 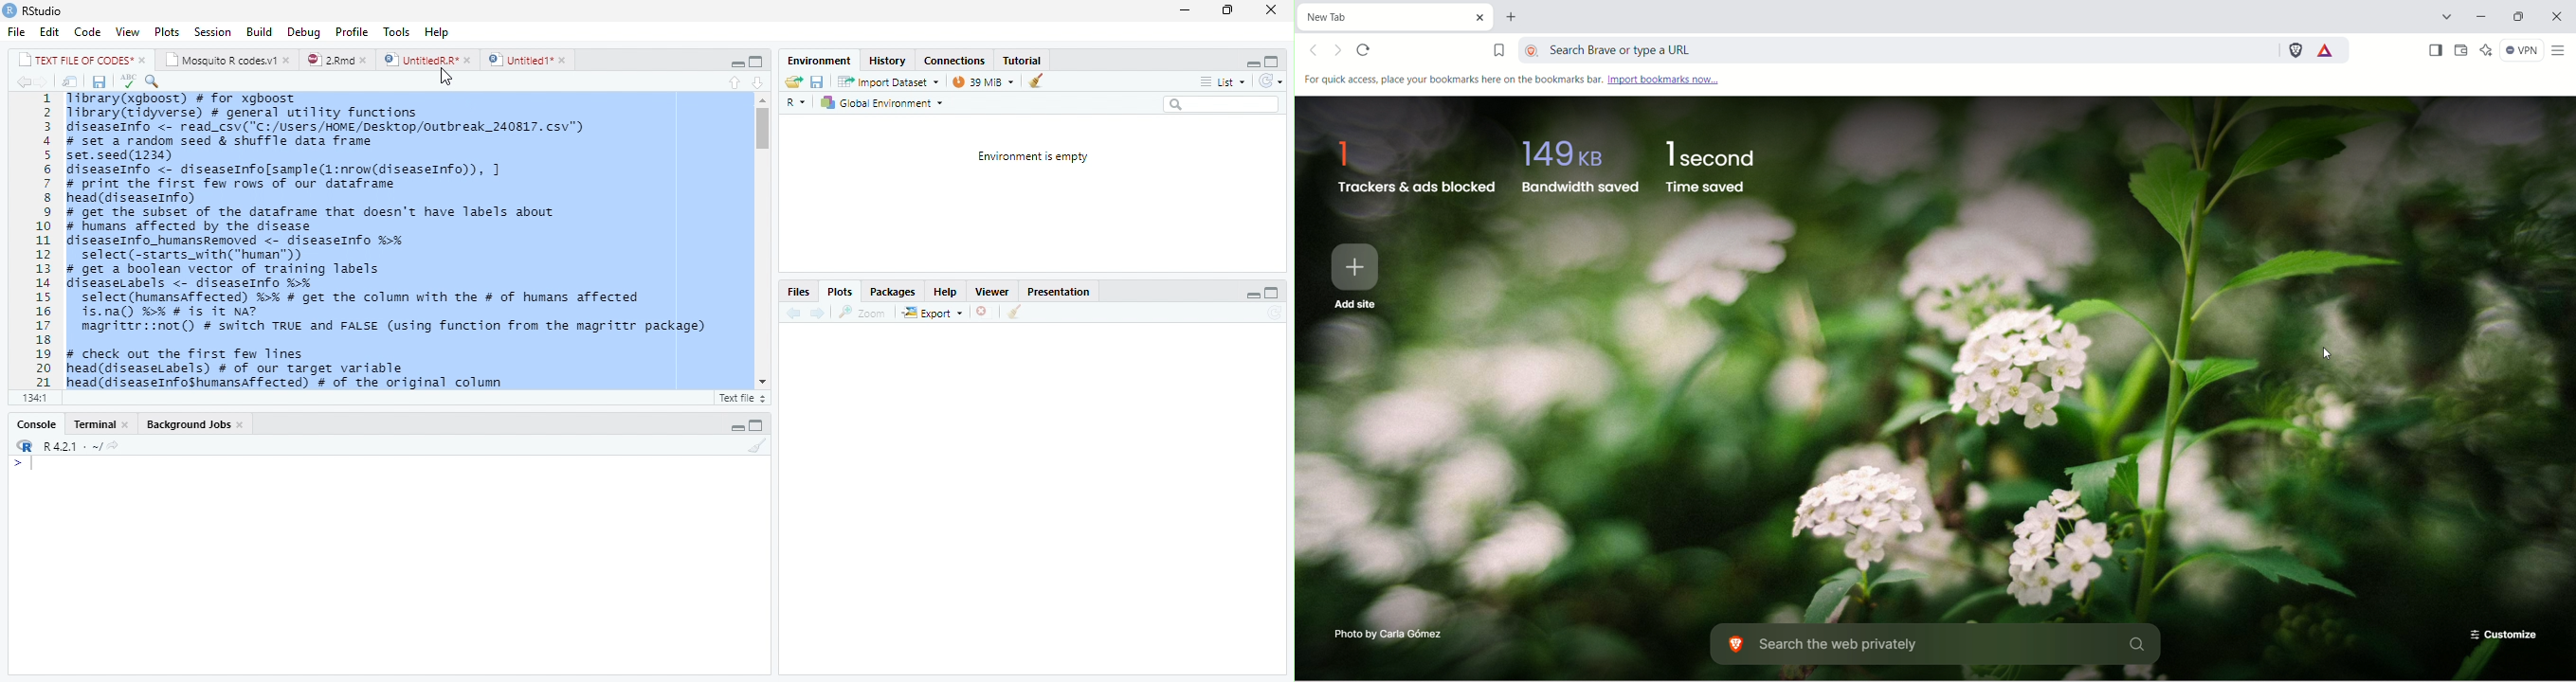 I want to click on Up, so click(x=732, y=81).